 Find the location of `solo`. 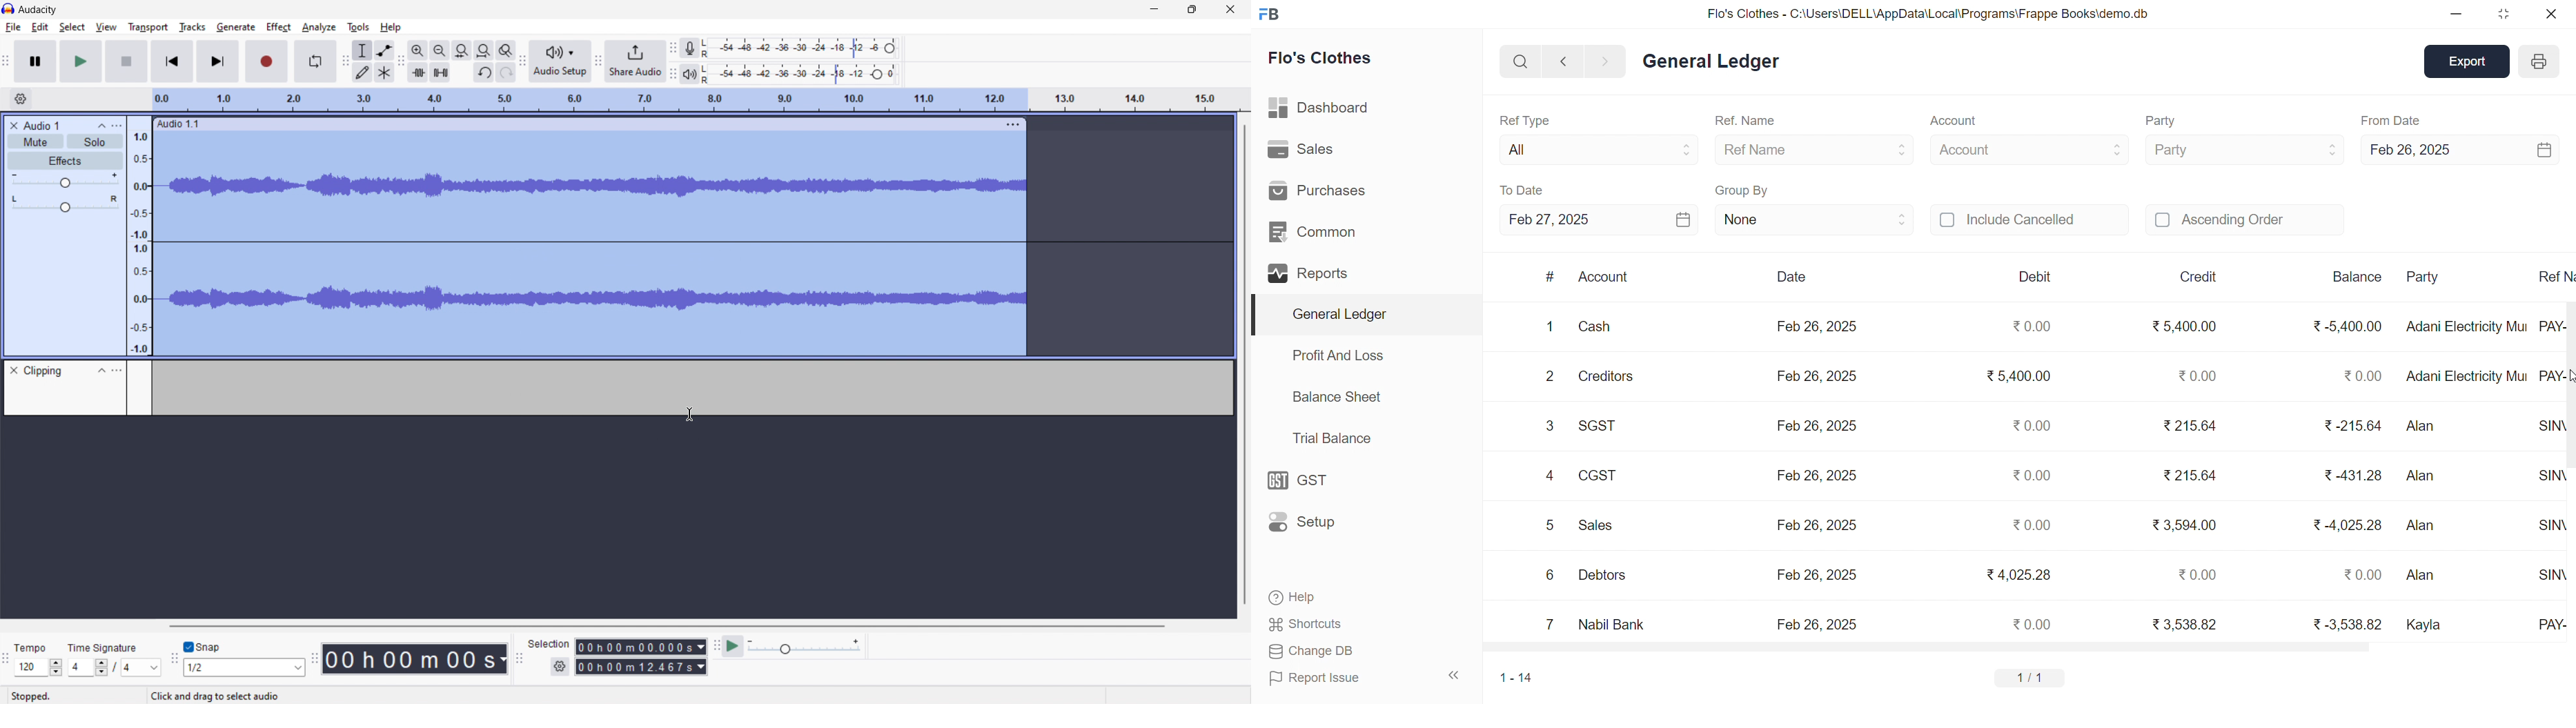

solo is located at coordinates (95, 141).